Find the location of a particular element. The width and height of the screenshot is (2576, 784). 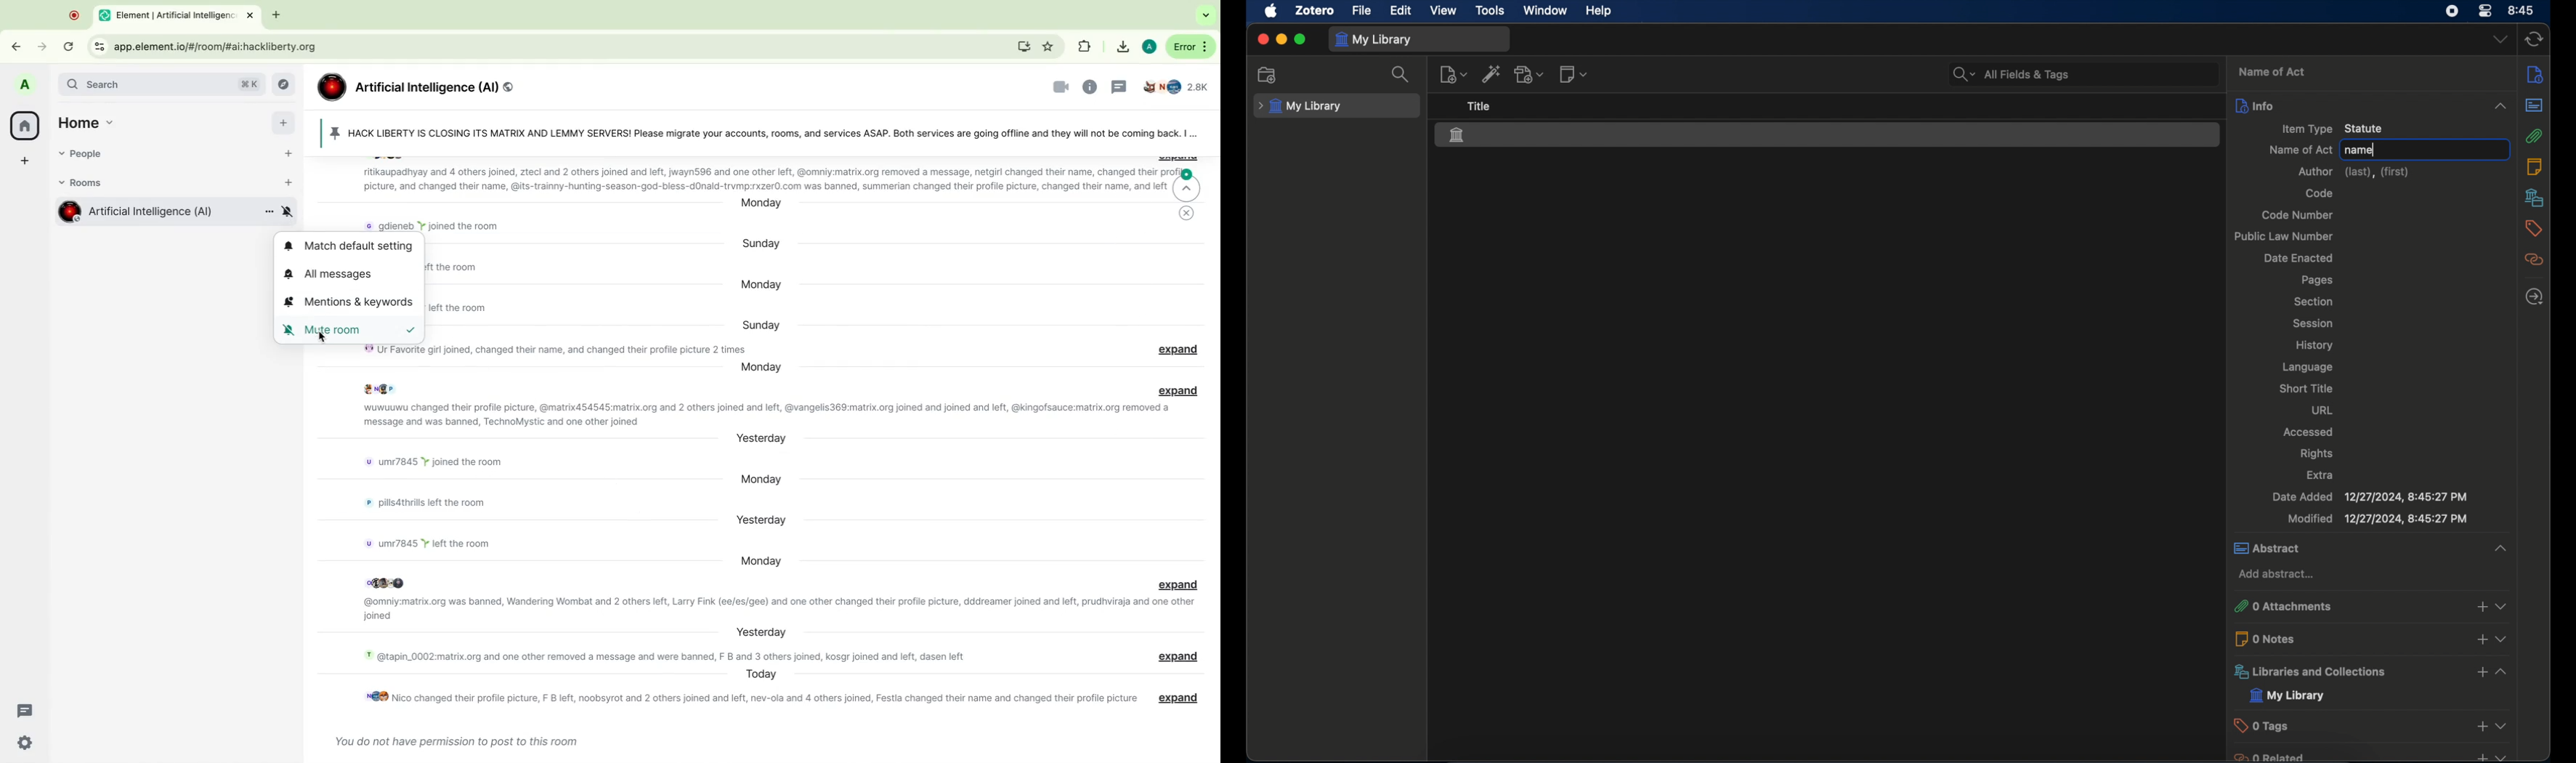

quick settings is located at coordinates (26, 742).